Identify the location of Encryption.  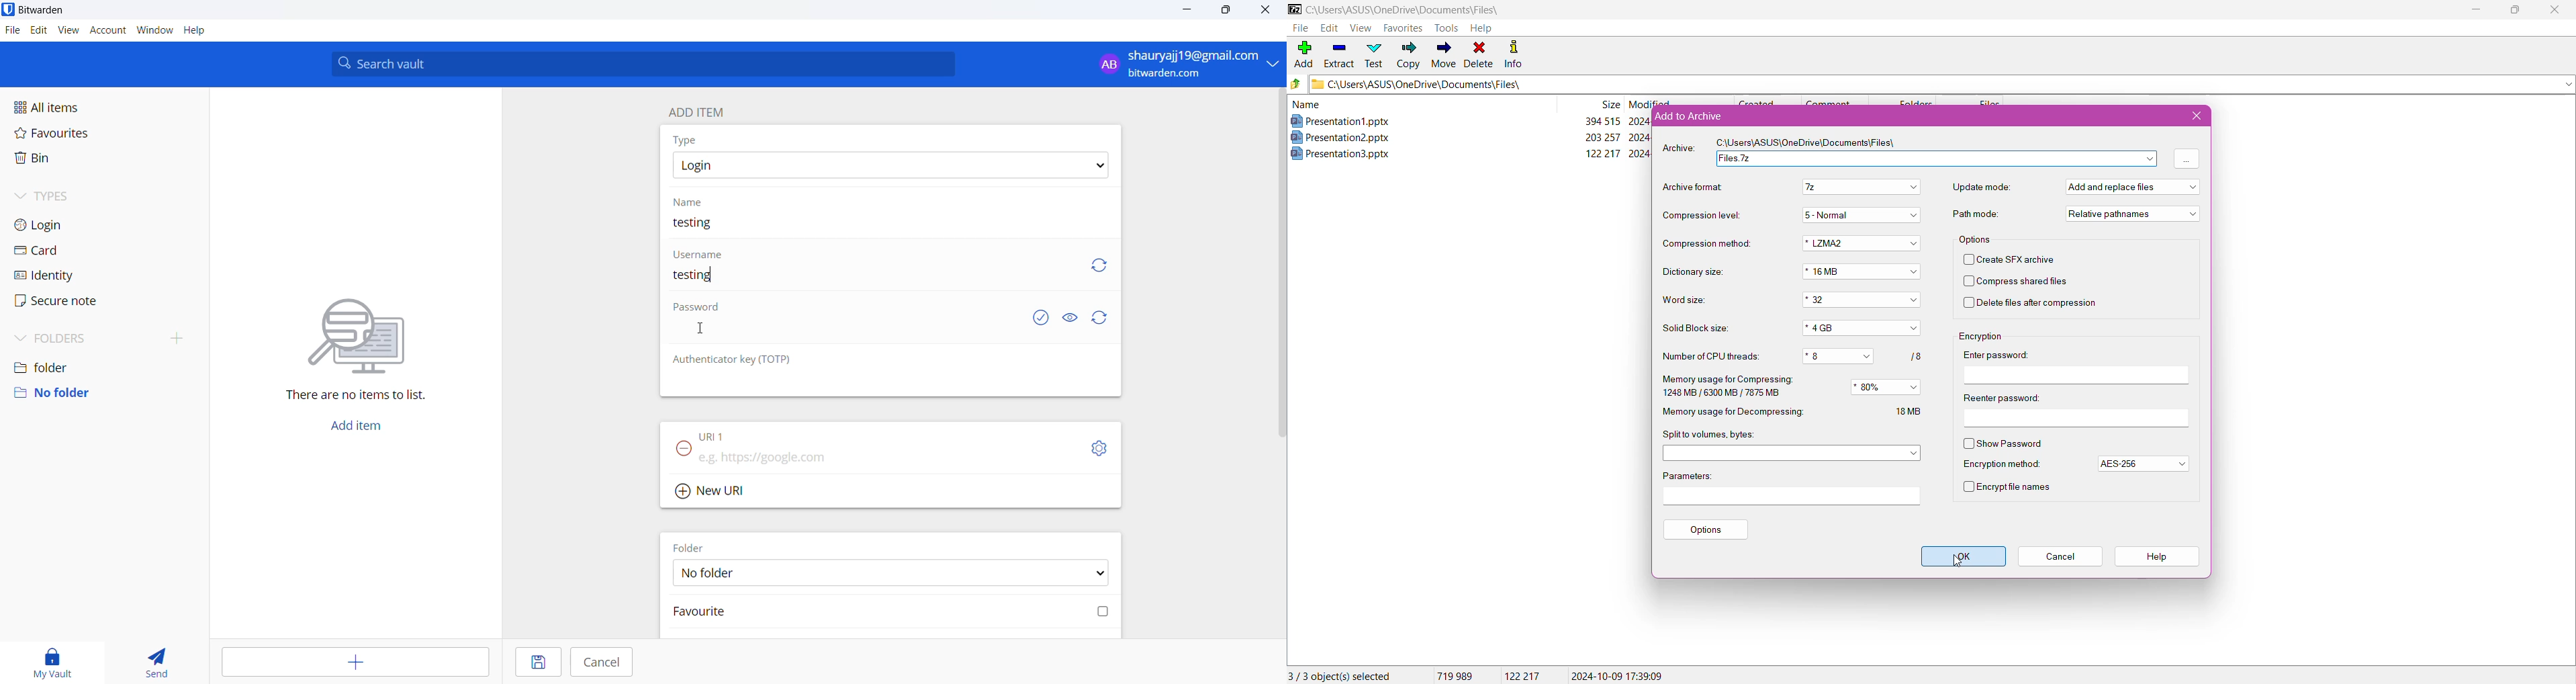
(1981, 335).